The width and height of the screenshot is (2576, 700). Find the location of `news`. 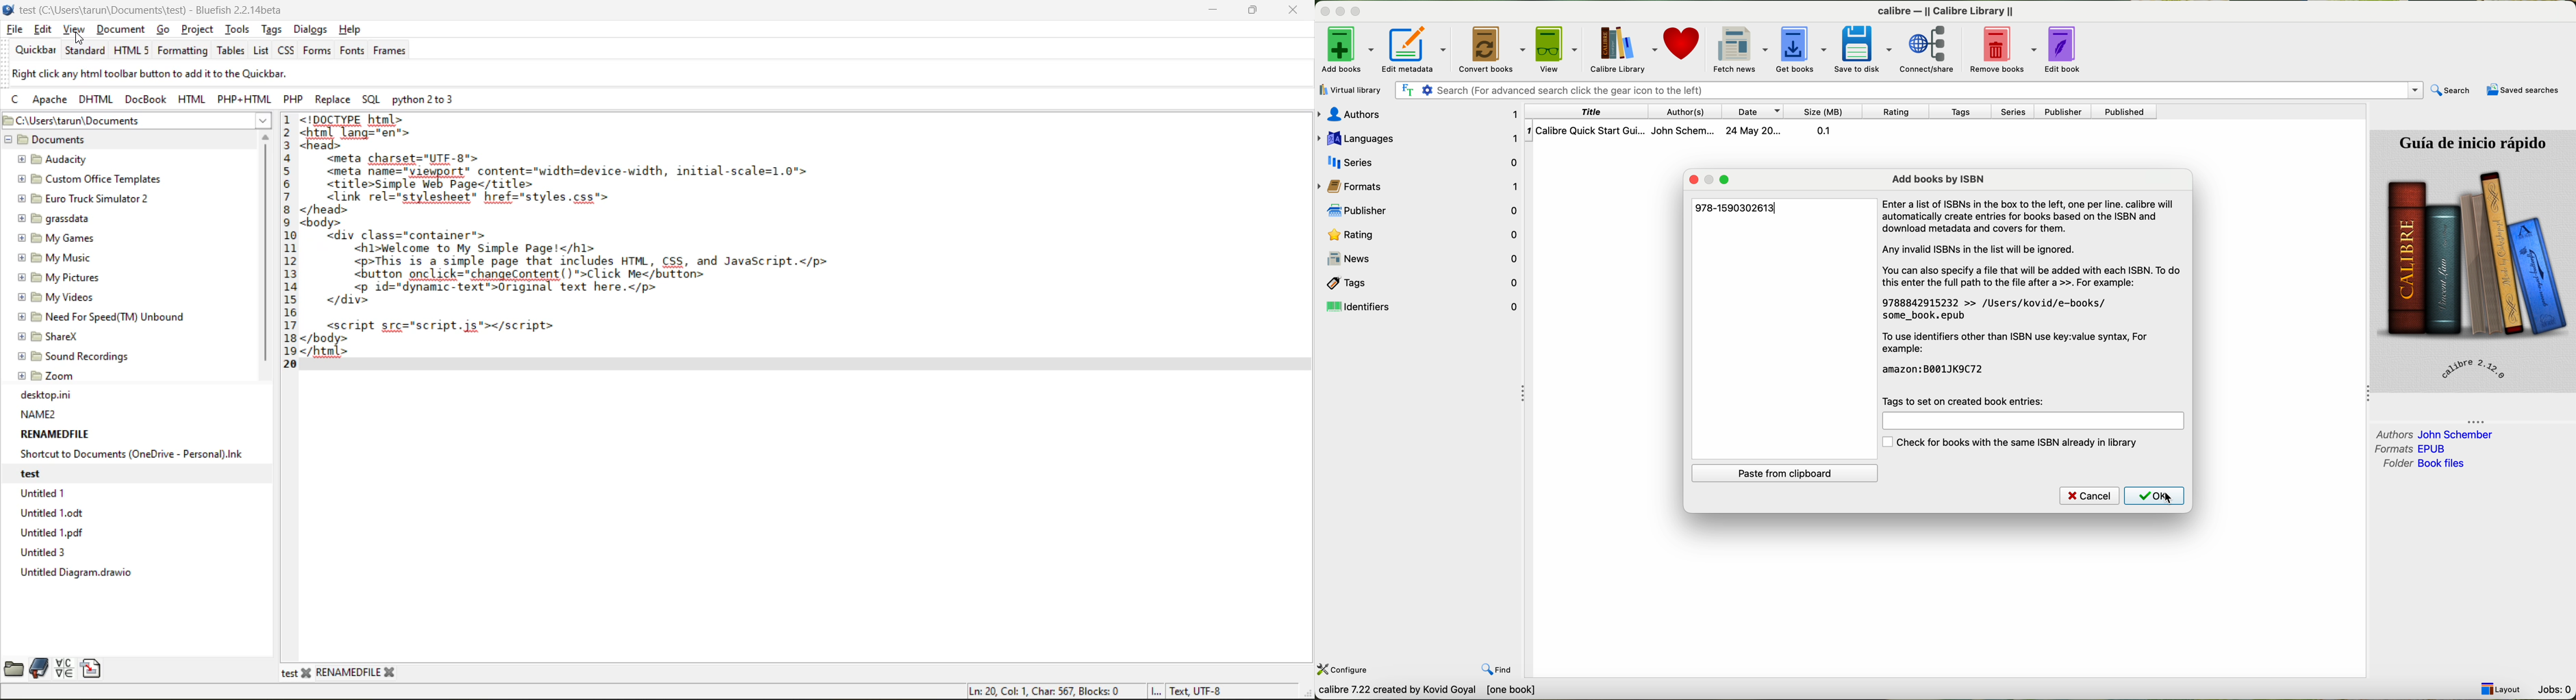

news is located at coordinates (1427, 258).